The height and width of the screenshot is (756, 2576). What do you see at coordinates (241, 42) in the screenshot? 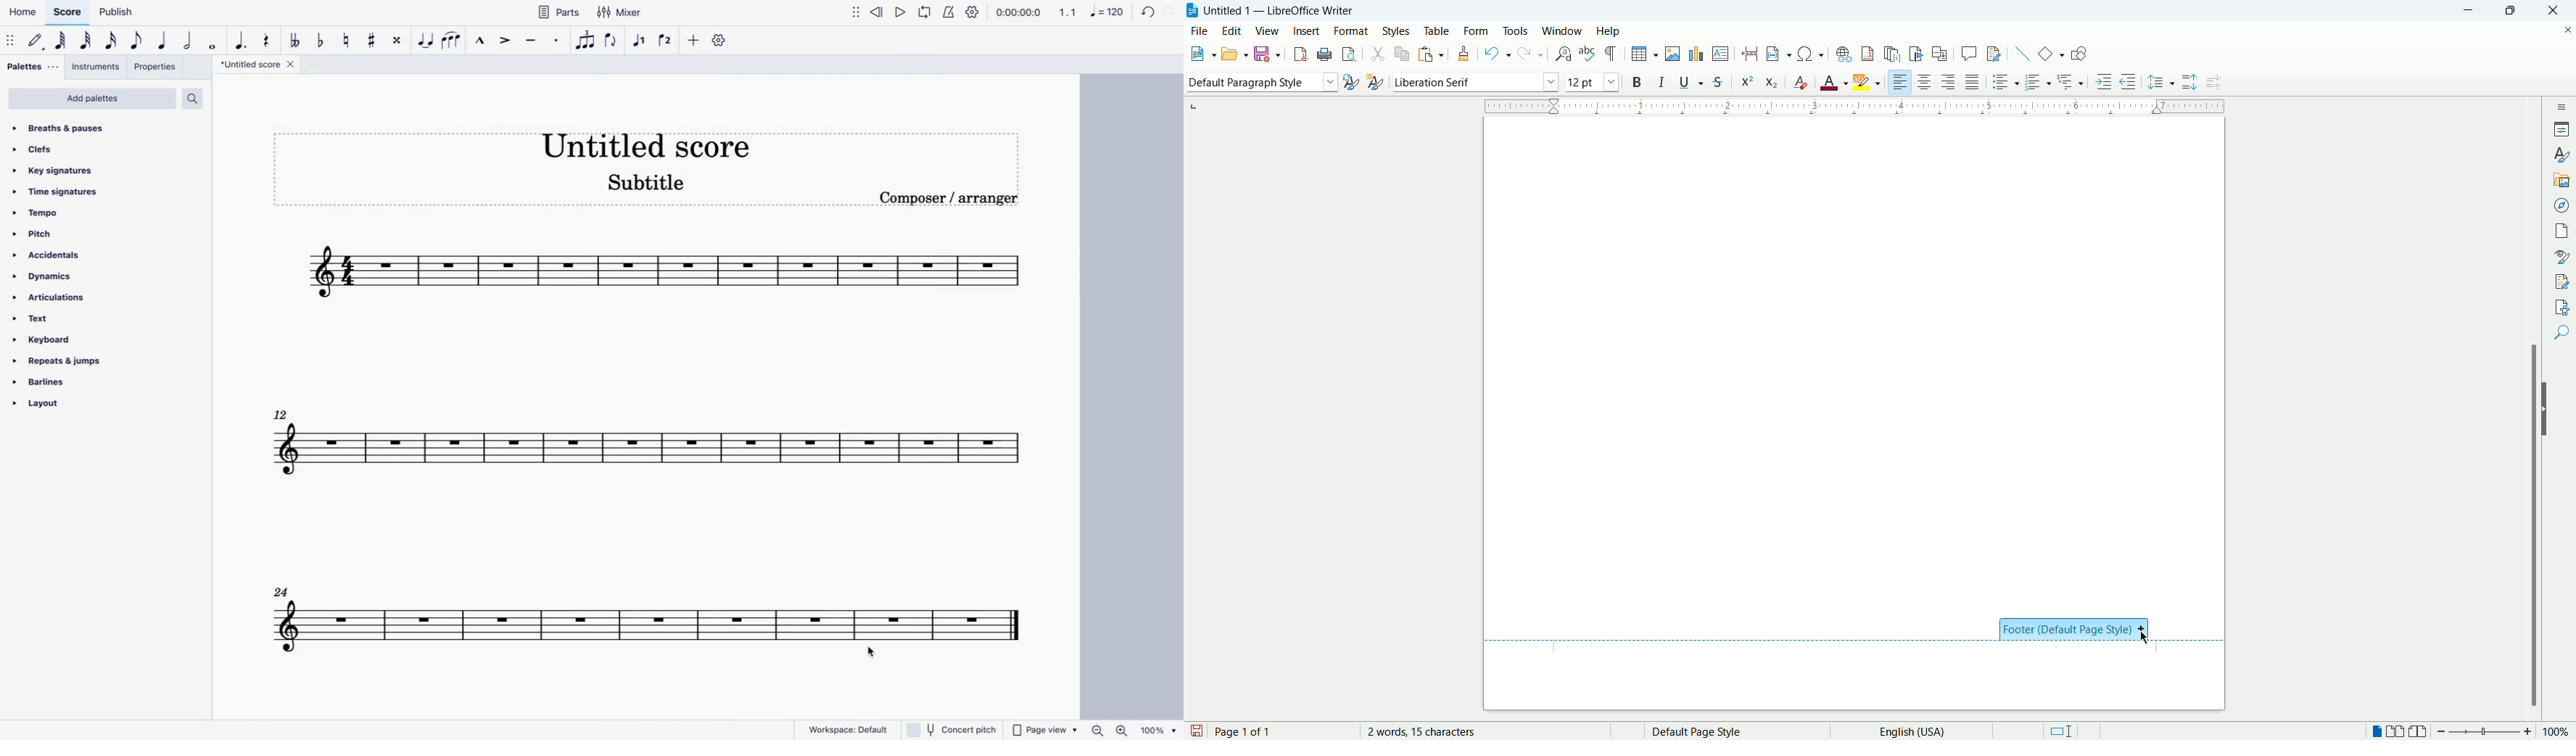
I see `augmentation dot` at bounding box center [241, 42].